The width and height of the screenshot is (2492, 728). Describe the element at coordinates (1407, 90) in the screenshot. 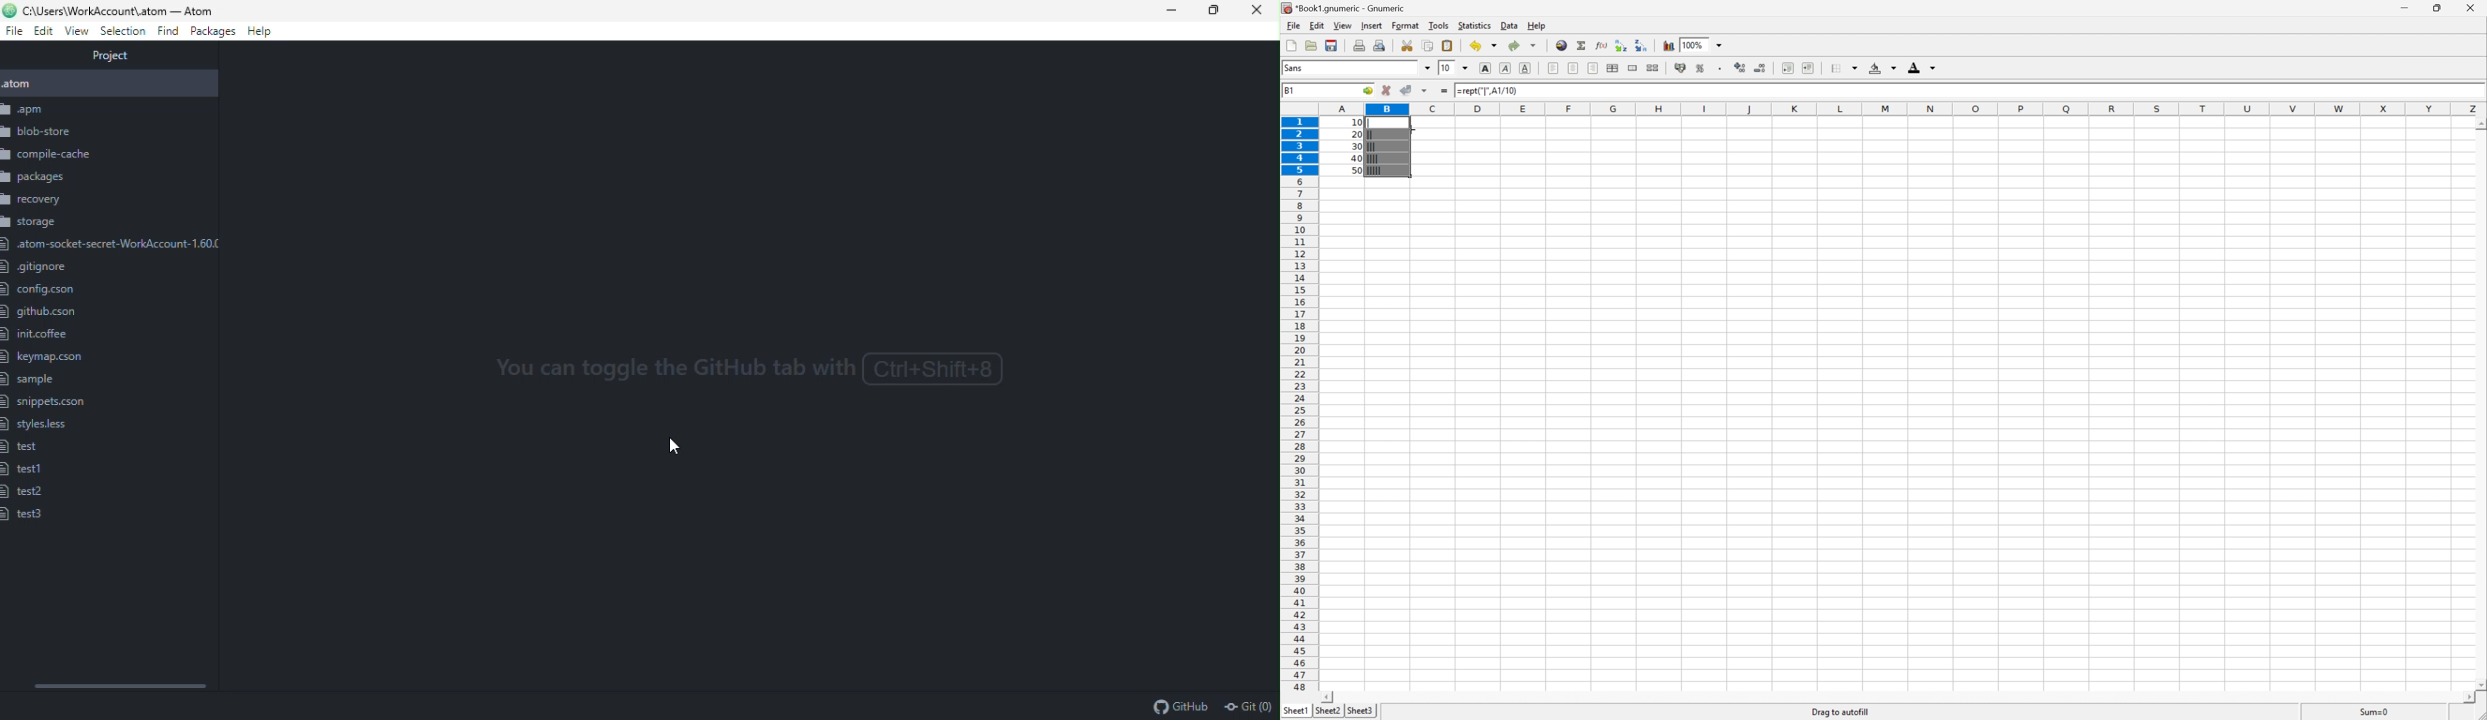

I see `Accept changes` at that location.